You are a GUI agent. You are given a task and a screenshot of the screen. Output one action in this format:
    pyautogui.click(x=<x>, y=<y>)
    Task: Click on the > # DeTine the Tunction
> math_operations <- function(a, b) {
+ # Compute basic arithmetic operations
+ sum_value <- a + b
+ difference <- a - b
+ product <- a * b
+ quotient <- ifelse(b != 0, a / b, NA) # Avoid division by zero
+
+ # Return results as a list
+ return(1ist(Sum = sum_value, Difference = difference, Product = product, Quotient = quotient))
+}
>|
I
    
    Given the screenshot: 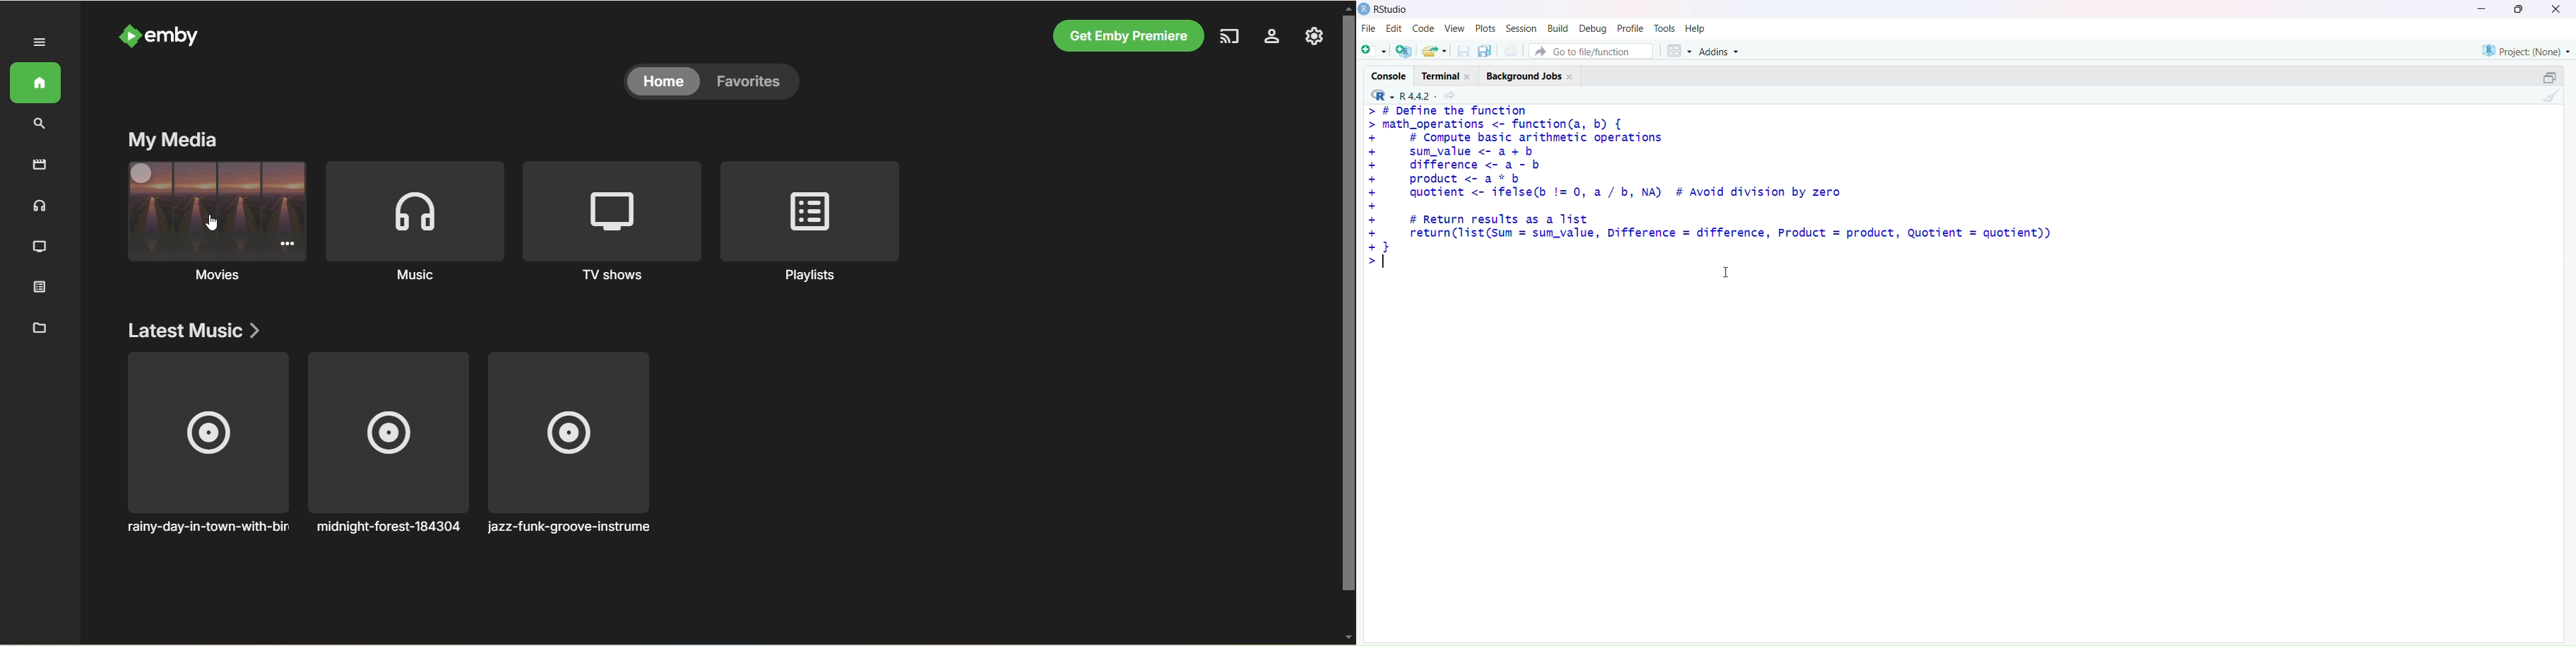 What is the action you would take?
    pyautogui.click(x=1716, y=196)
    